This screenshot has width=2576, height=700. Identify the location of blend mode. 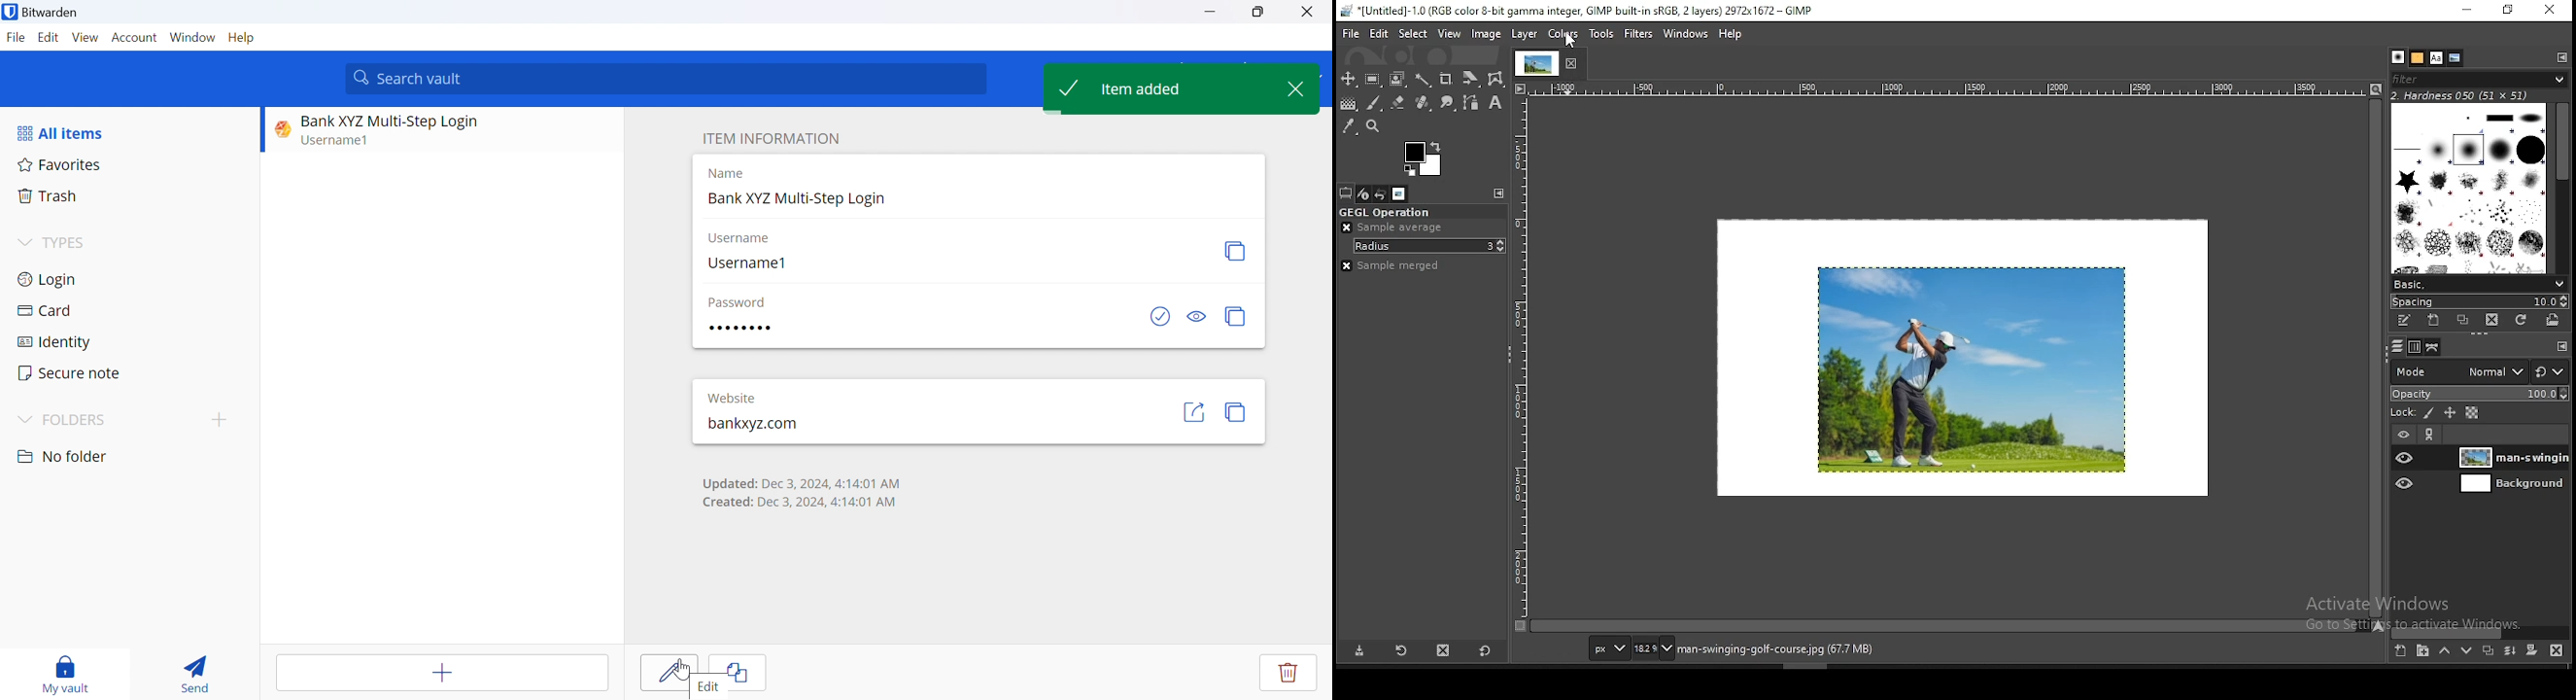
(2480, 371).